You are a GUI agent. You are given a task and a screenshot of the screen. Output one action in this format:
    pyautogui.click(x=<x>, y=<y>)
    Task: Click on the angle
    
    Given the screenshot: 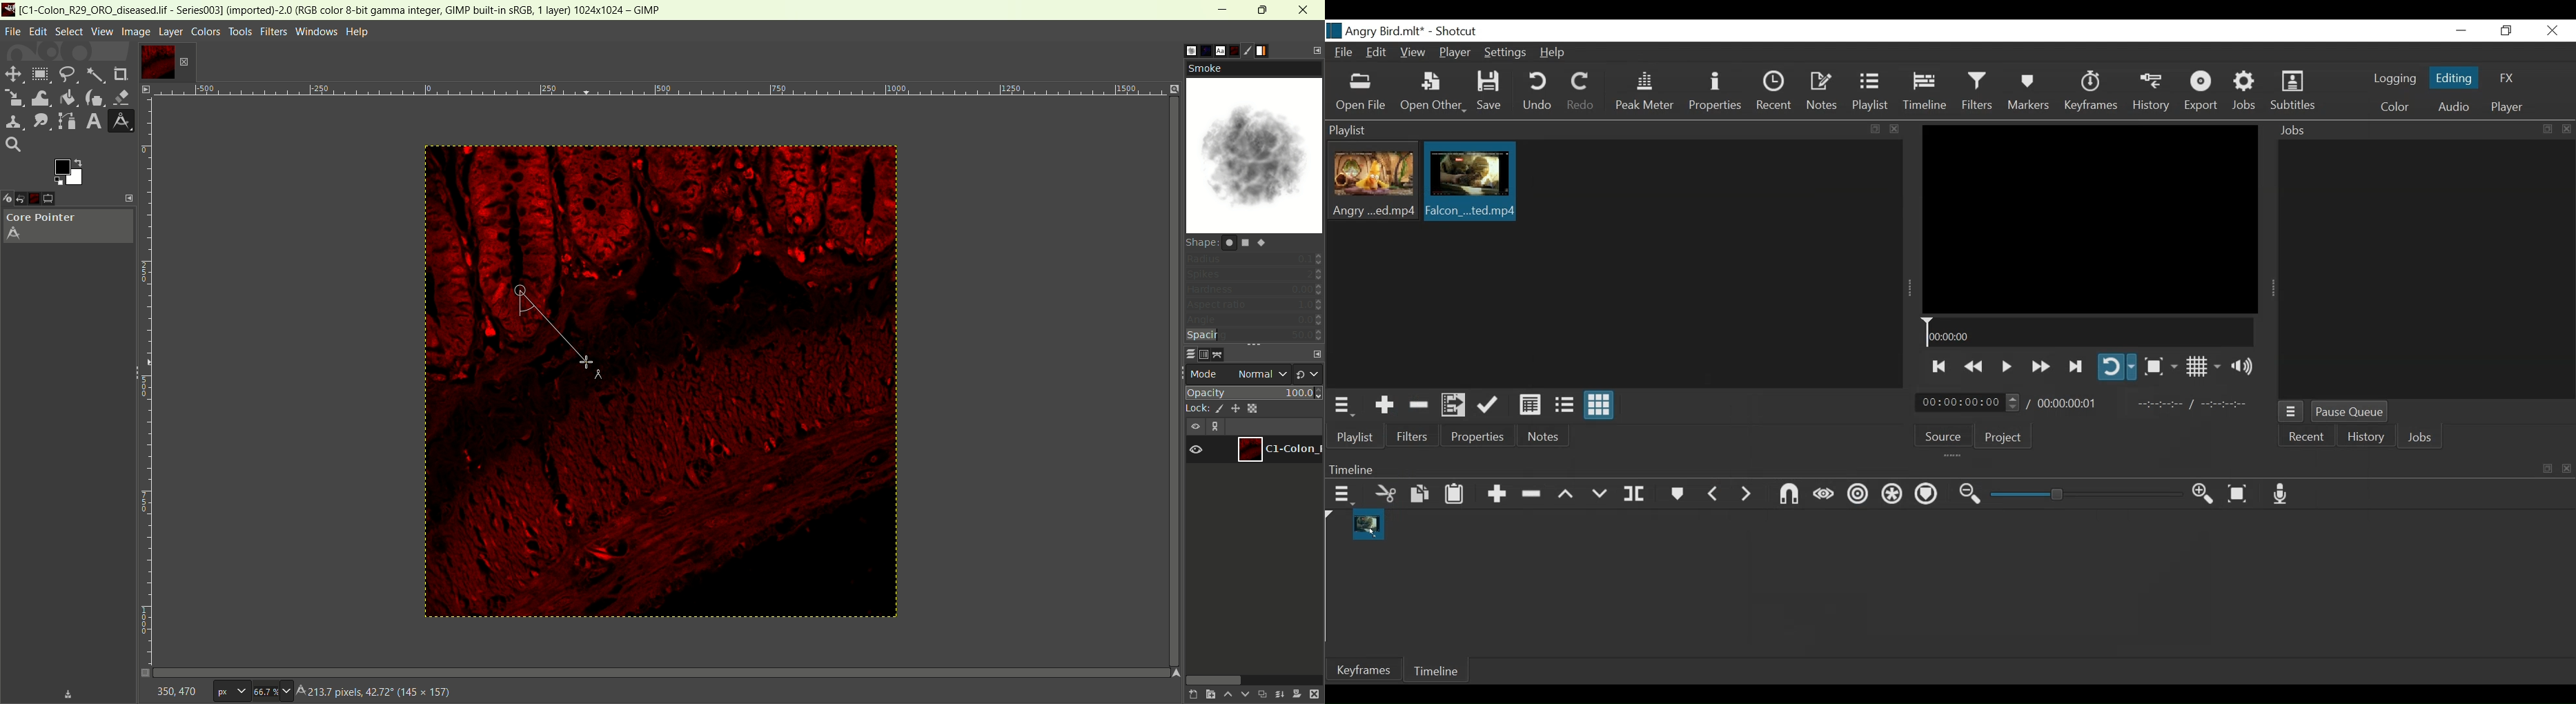 What is the action you would take?
    pyautogui.click(x=1254, y=321)
    